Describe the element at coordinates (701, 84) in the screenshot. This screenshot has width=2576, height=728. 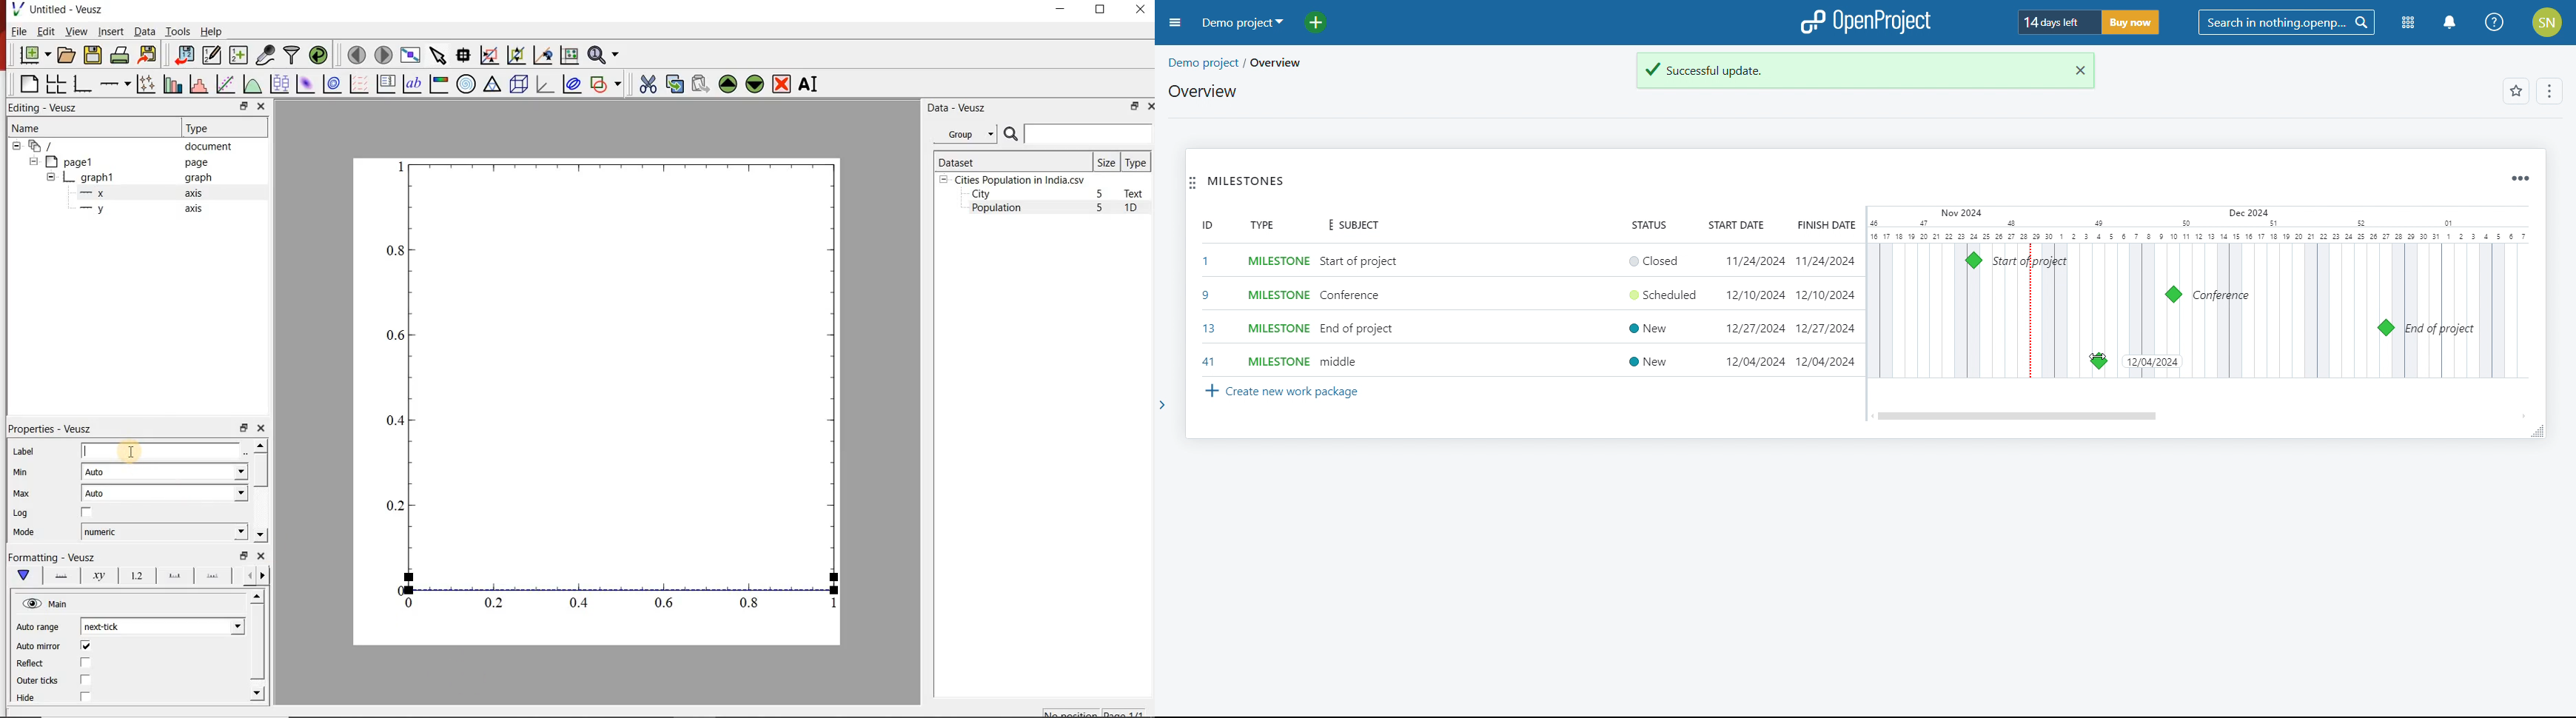
I see `paste widget from the clipboard` at that location.